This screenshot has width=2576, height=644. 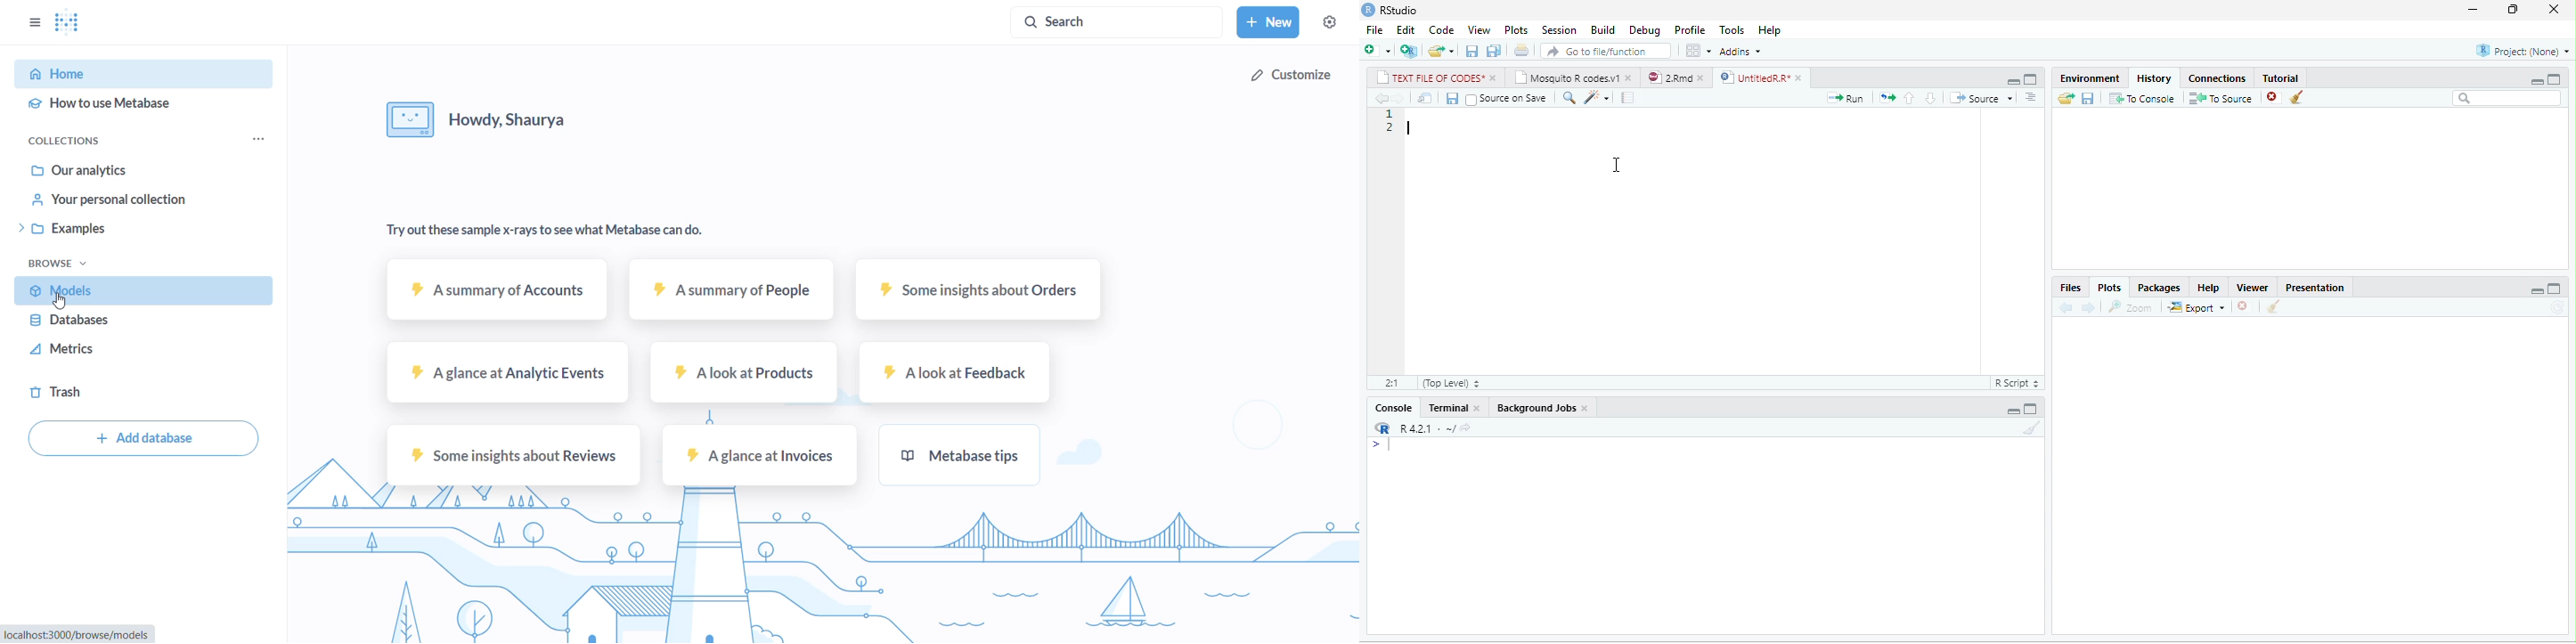 What do you see at coordinates (2087, 99) in the screenshot?
I see `save` at bounding box center [2087, 99].